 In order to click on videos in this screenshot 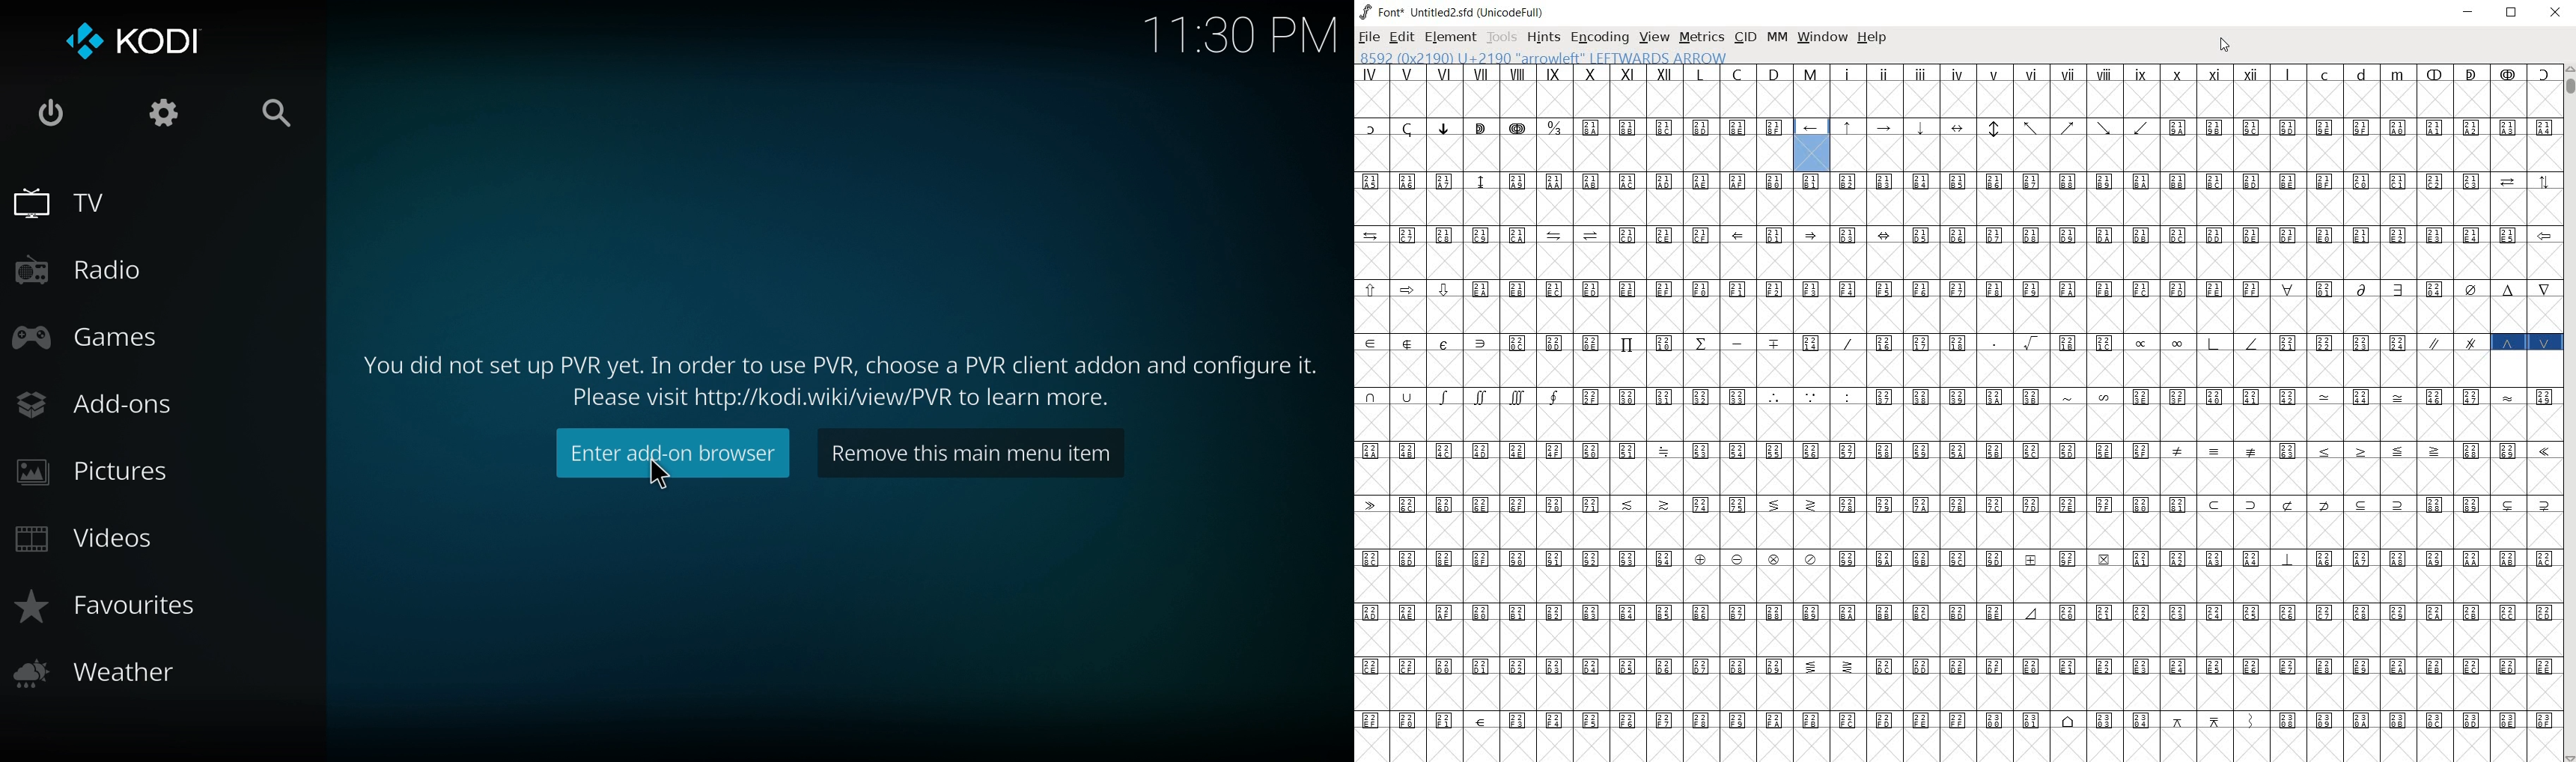, I will do `click(88, 541)`.